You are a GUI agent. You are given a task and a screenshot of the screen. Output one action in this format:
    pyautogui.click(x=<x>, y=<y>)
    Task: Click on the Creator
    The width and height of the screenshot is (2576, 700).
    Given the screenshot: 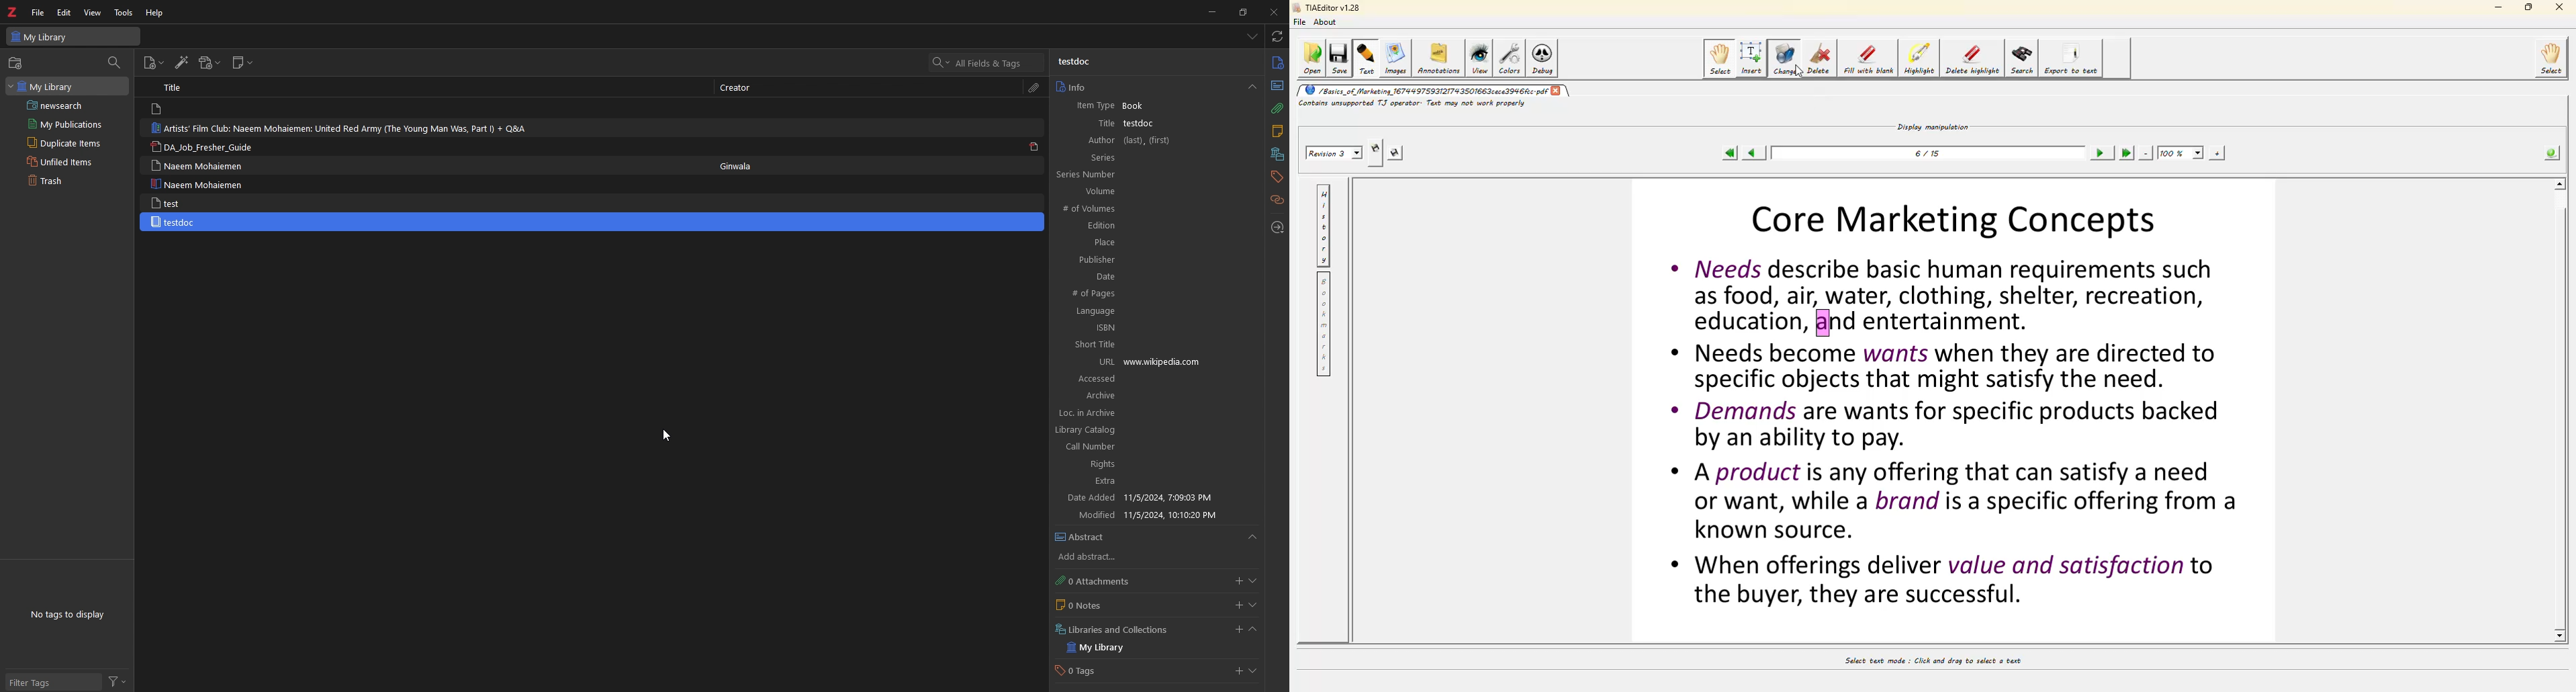 What is the action you would take?
    pyautogui.click(x=741, y=87)
    